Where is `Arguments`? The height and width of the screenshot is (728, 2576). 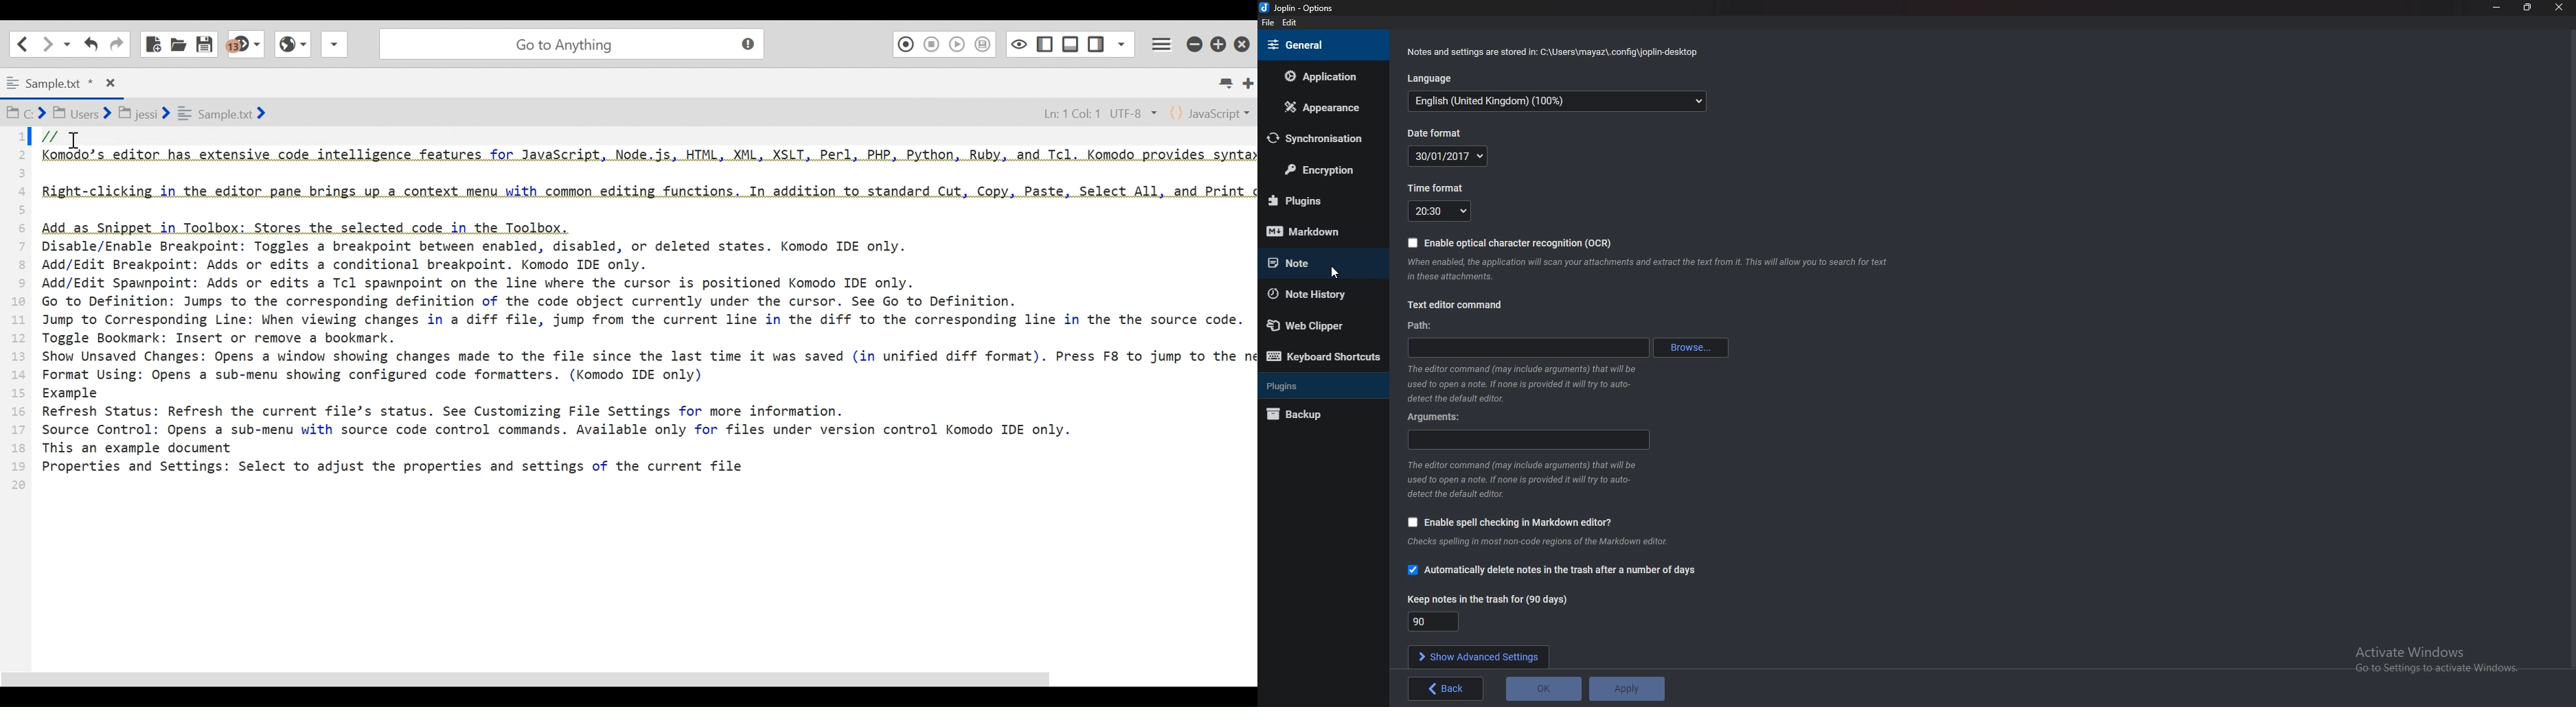 Arguments is located at coordinates (1443, 418).